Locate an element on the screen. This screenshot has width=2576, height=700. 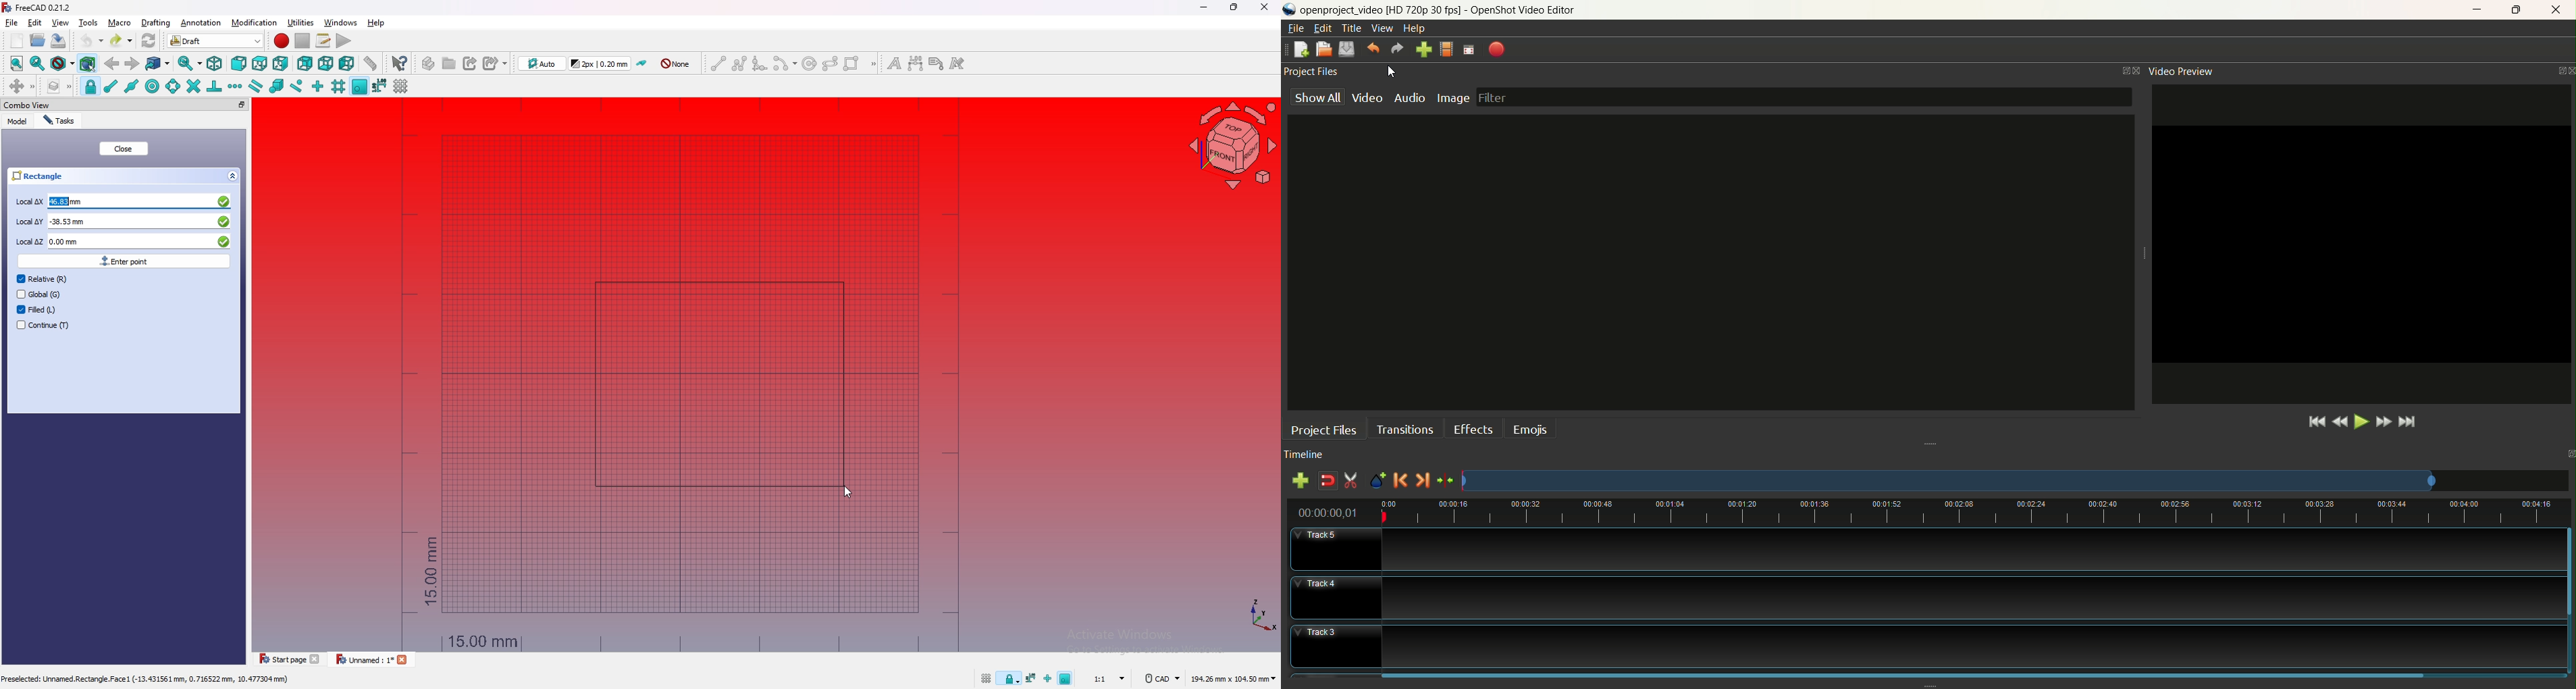
save is located at coordinates (59, 41).